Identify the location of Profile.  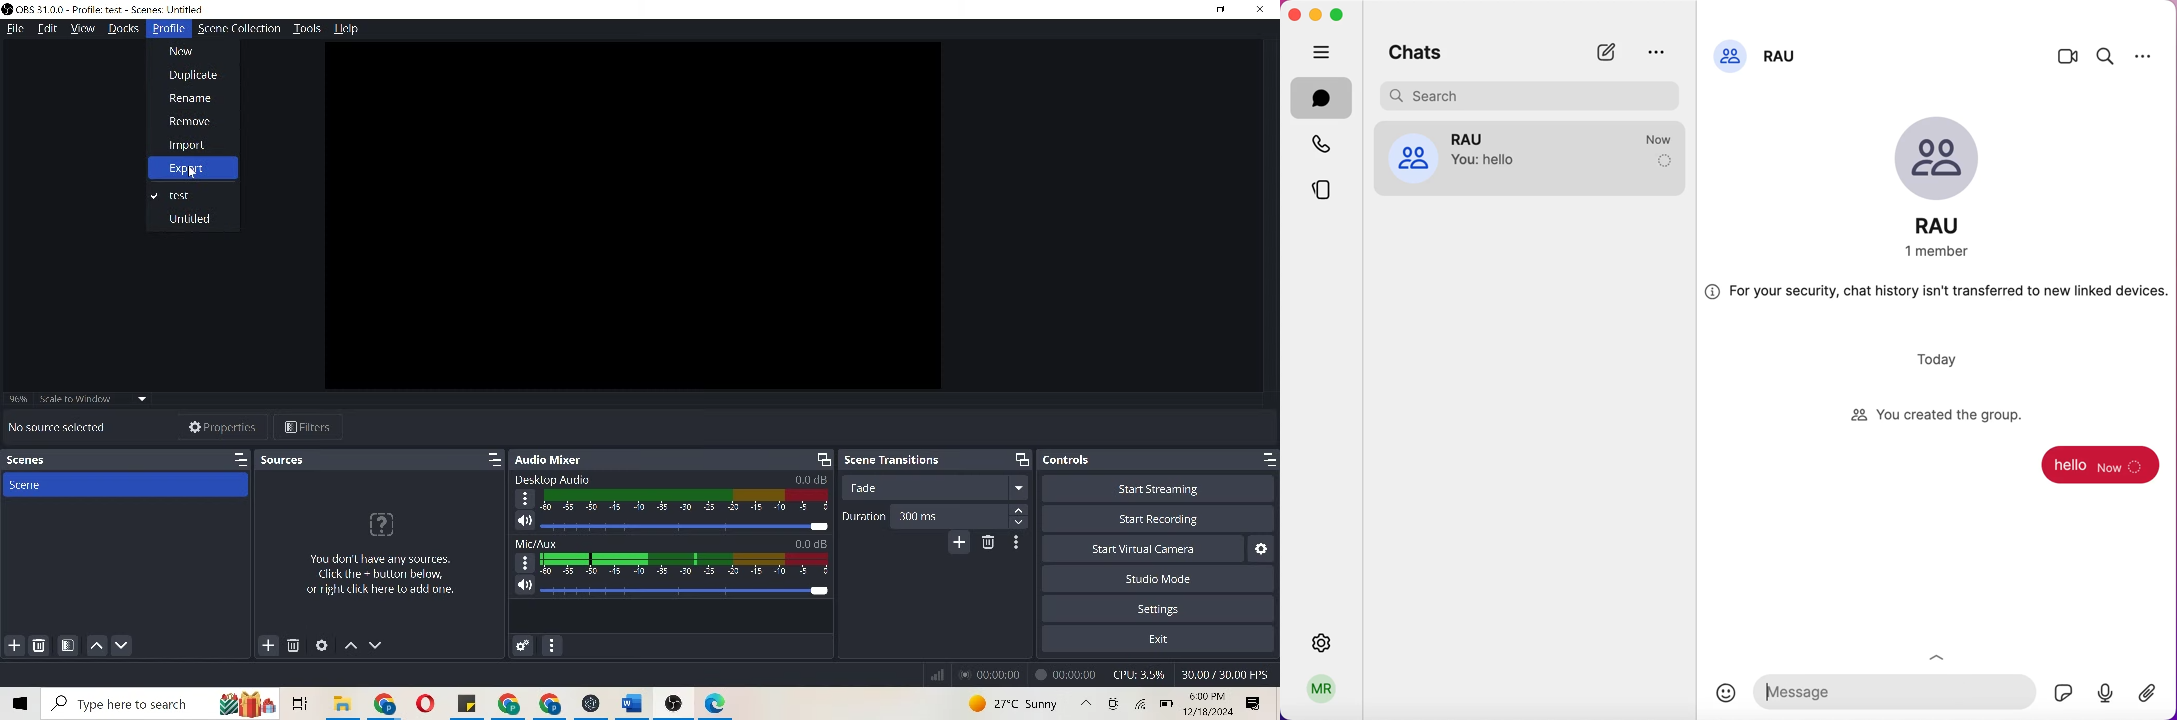
(166, 29).